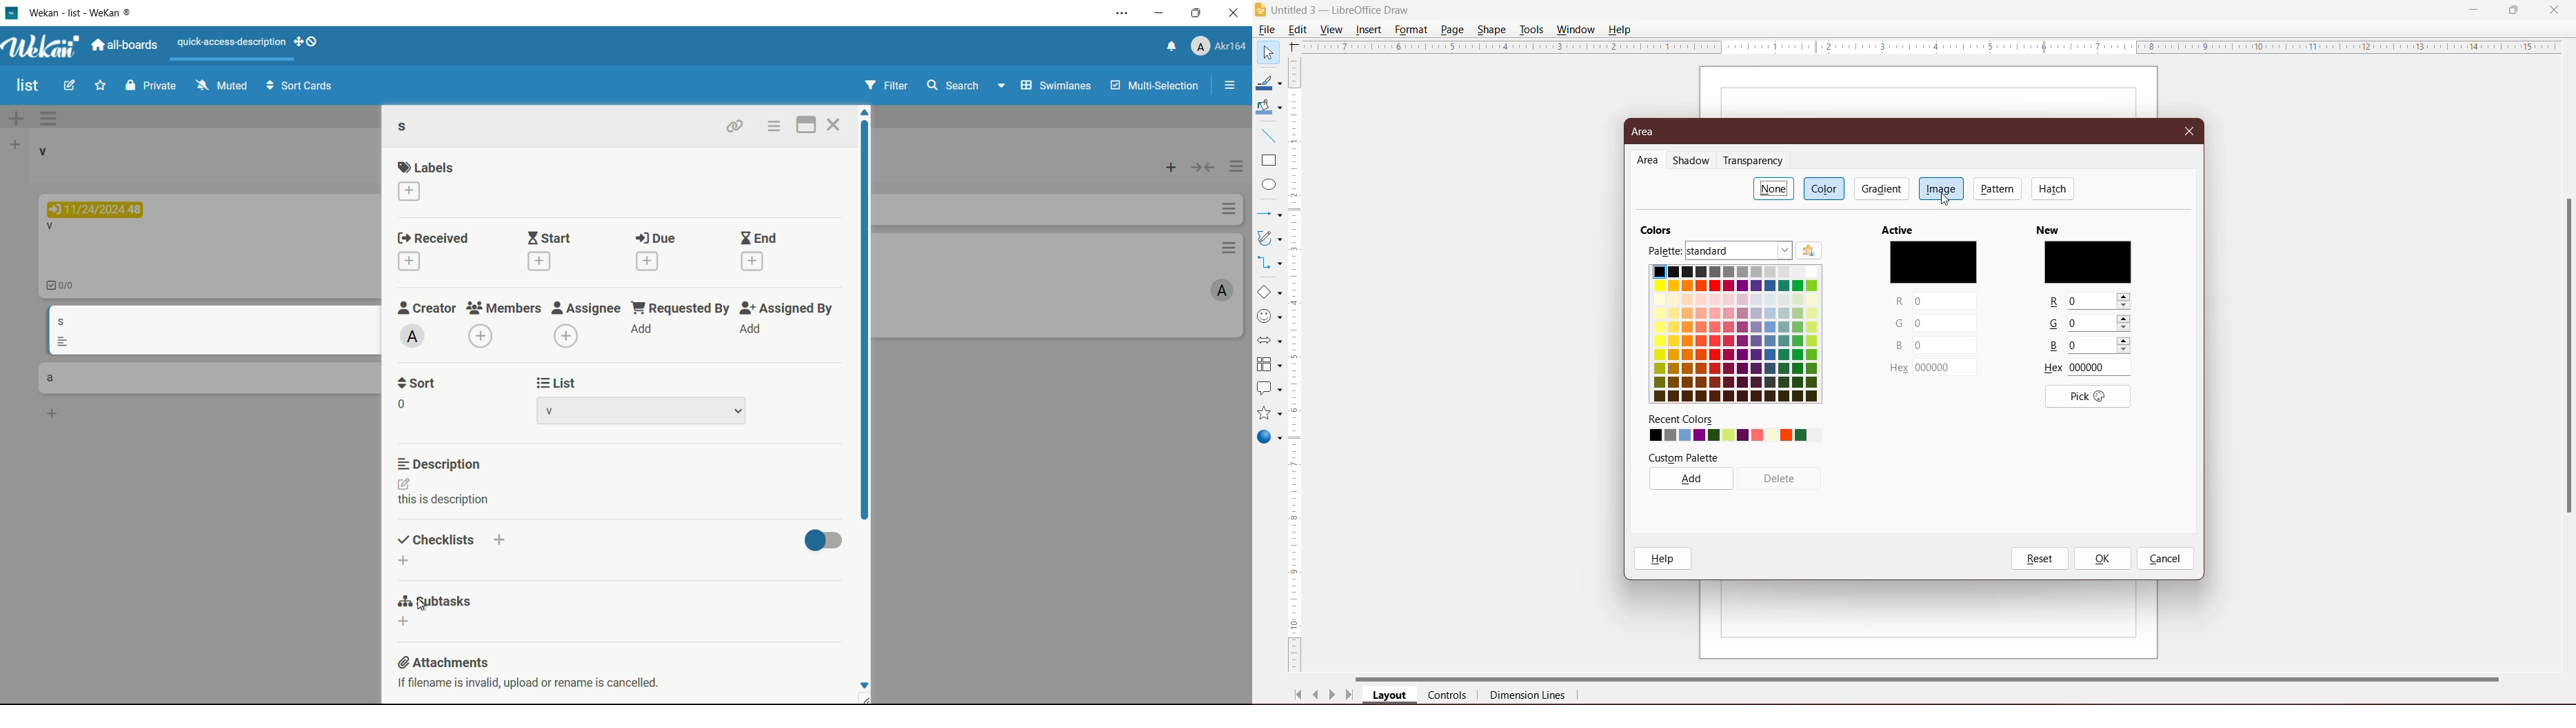 The image size is (2576, 728). What do you see at coordinates (1949, 202) in the screenshot?
I see `Cursor` at bounding box center [1949, 202].